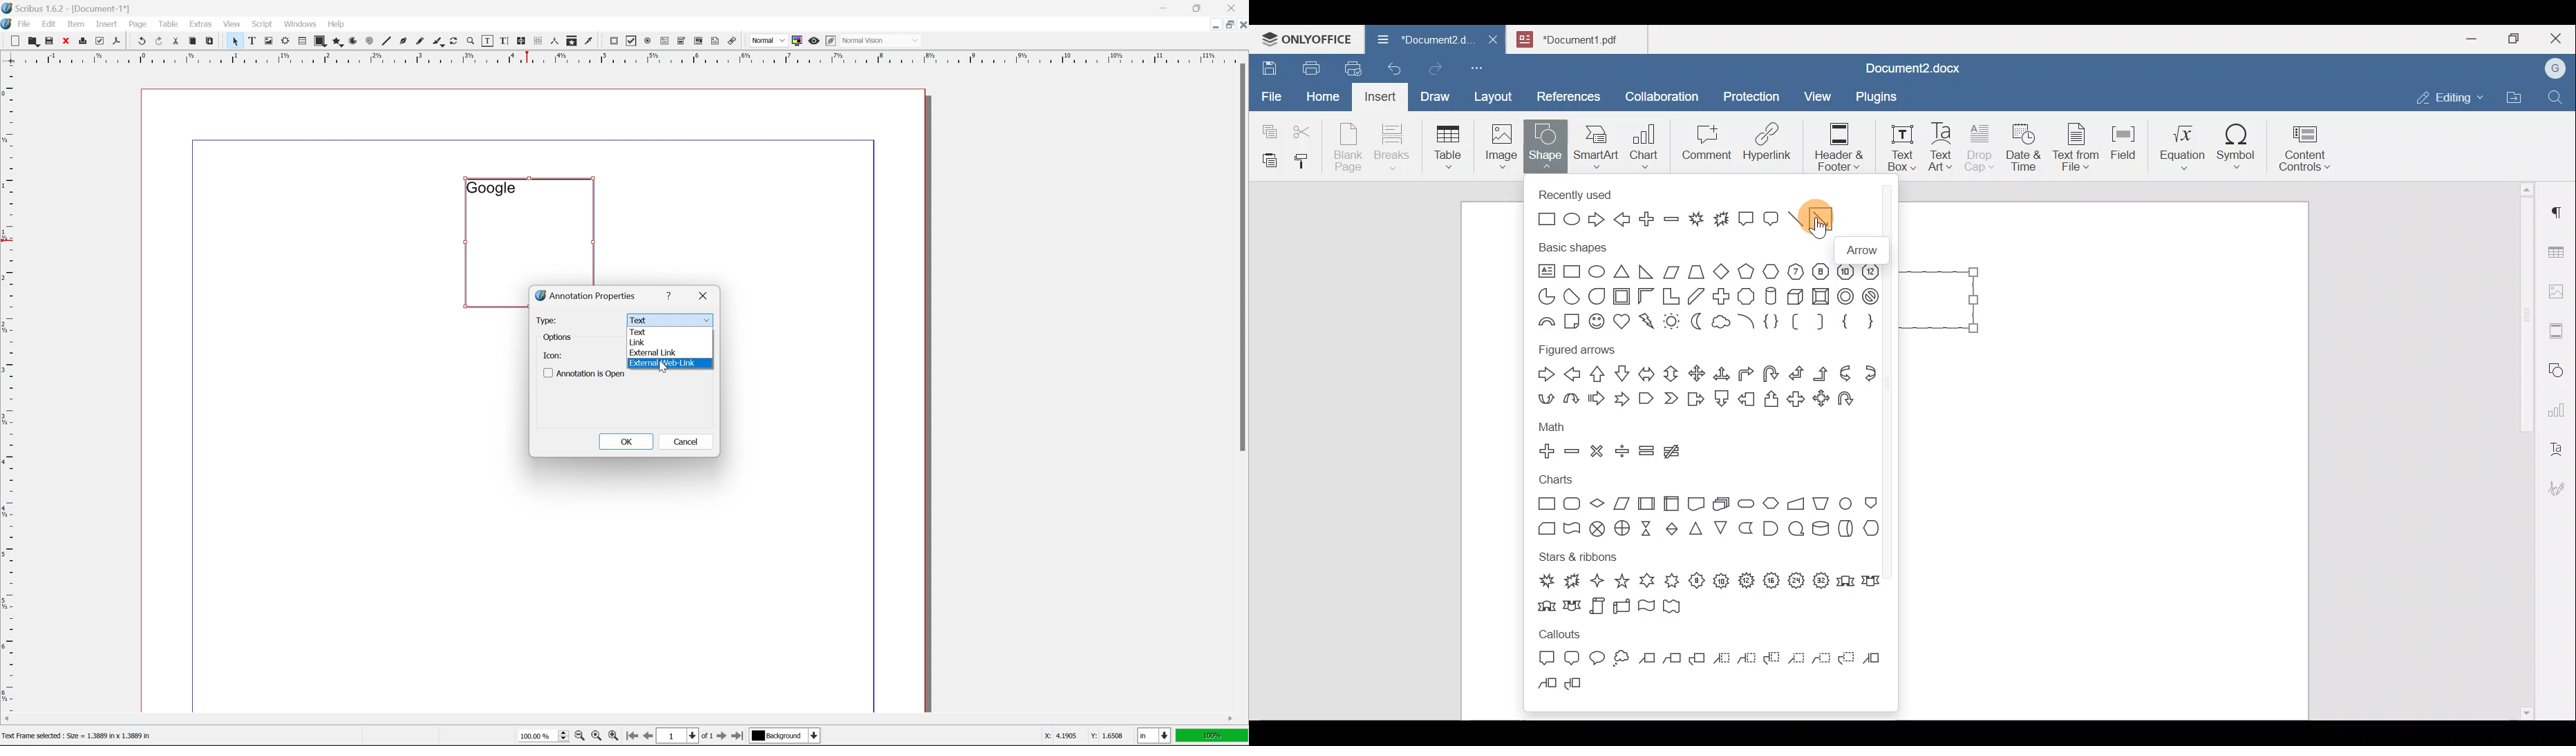  Describe the element at coordinates (1077, 736) in the screenshot. I see `coordinates` at that location.